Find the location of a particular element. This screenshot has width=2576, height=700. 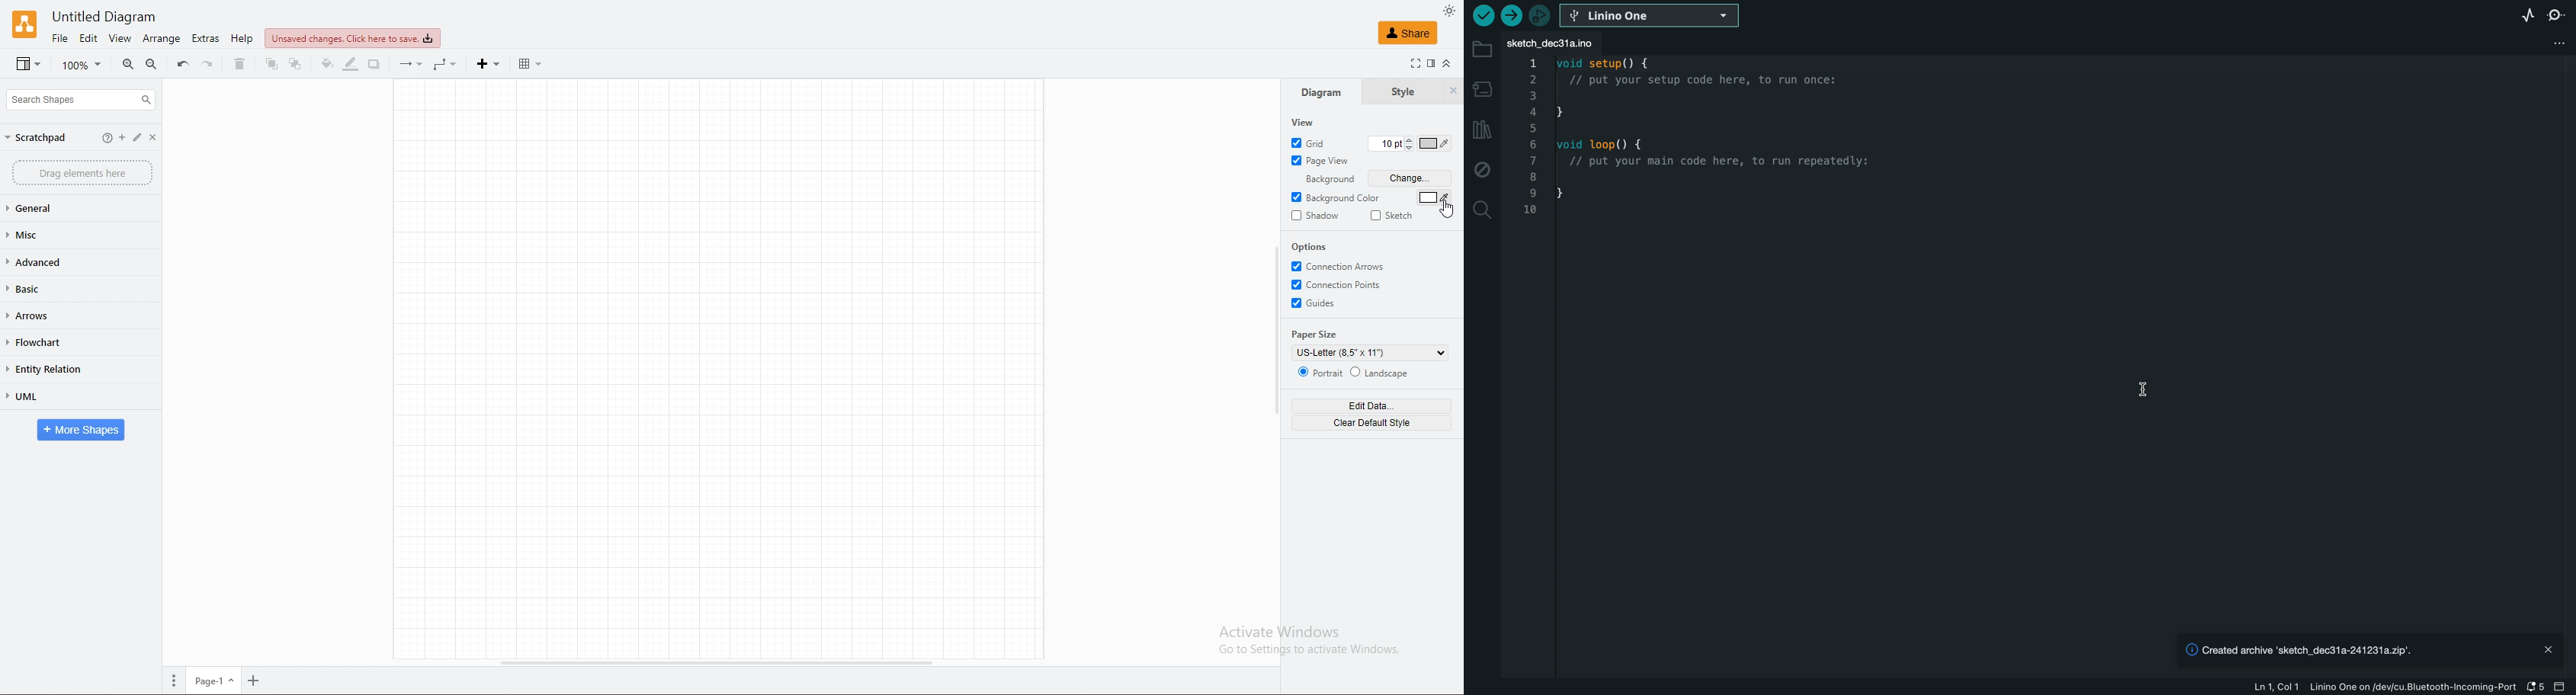

file information is located at coordinates (2382, 688).